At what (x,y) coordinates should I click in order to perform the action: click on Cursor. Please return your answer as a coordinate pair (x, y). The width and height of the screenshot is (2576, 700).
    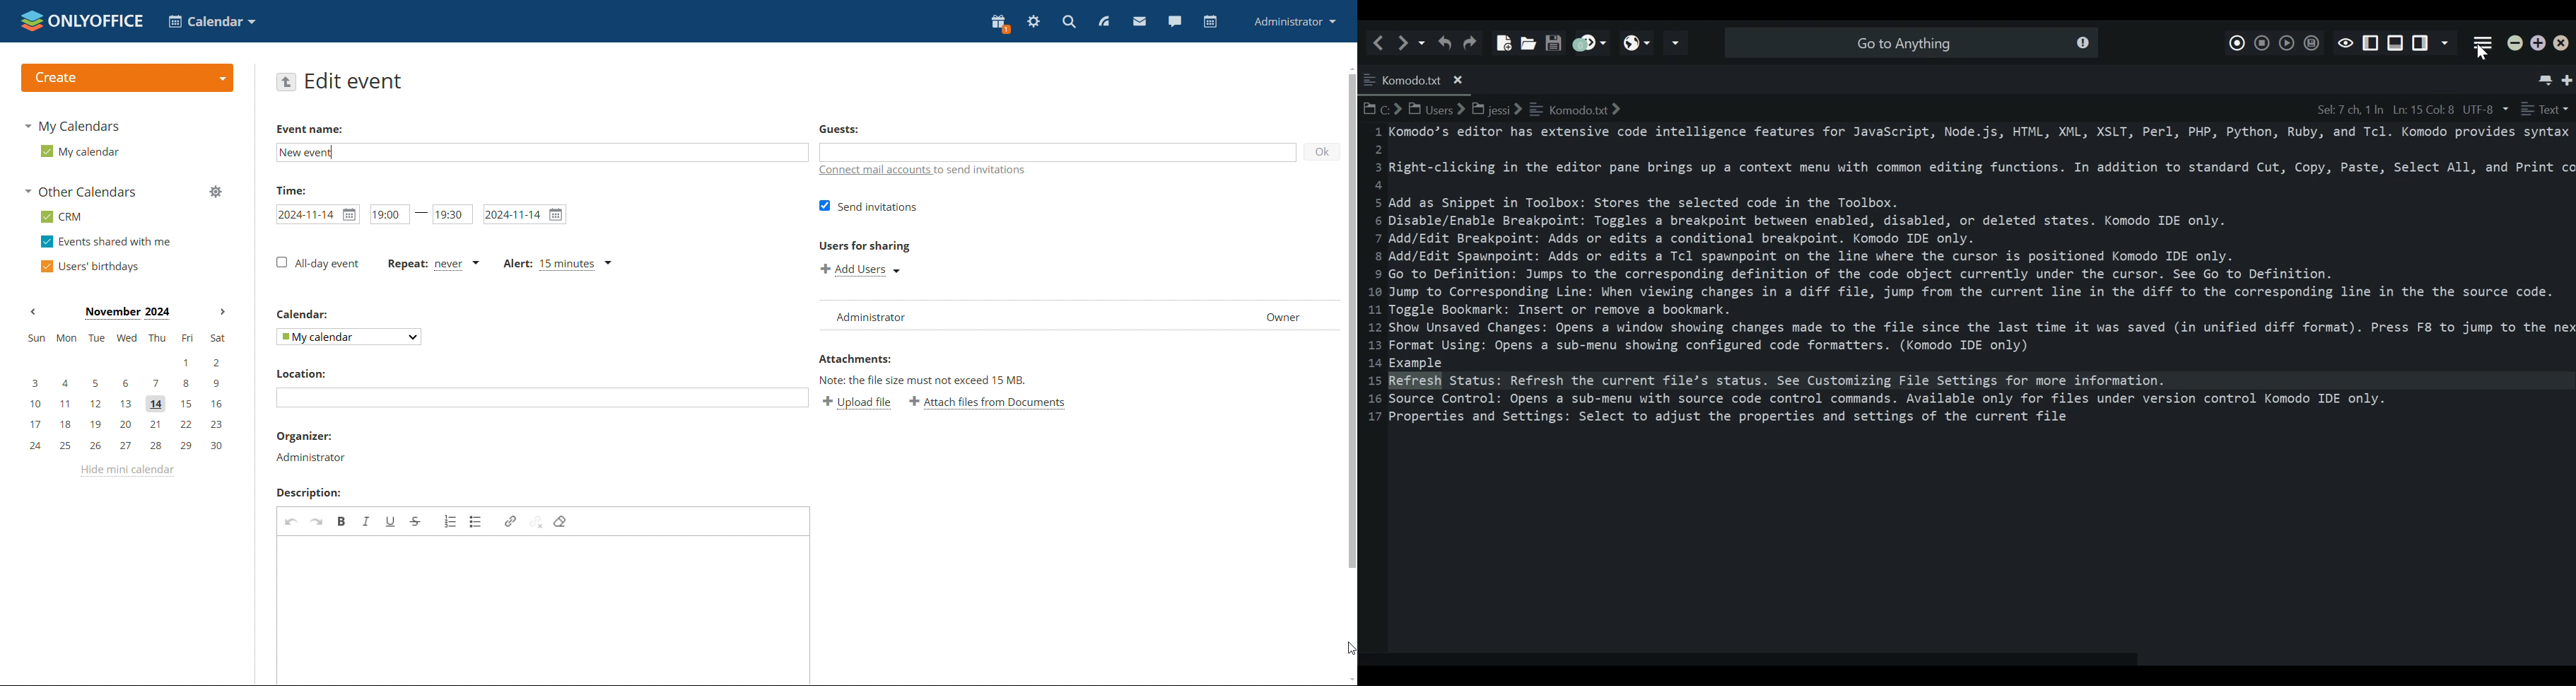
    Looking at the image, I should click on (2484, 56).